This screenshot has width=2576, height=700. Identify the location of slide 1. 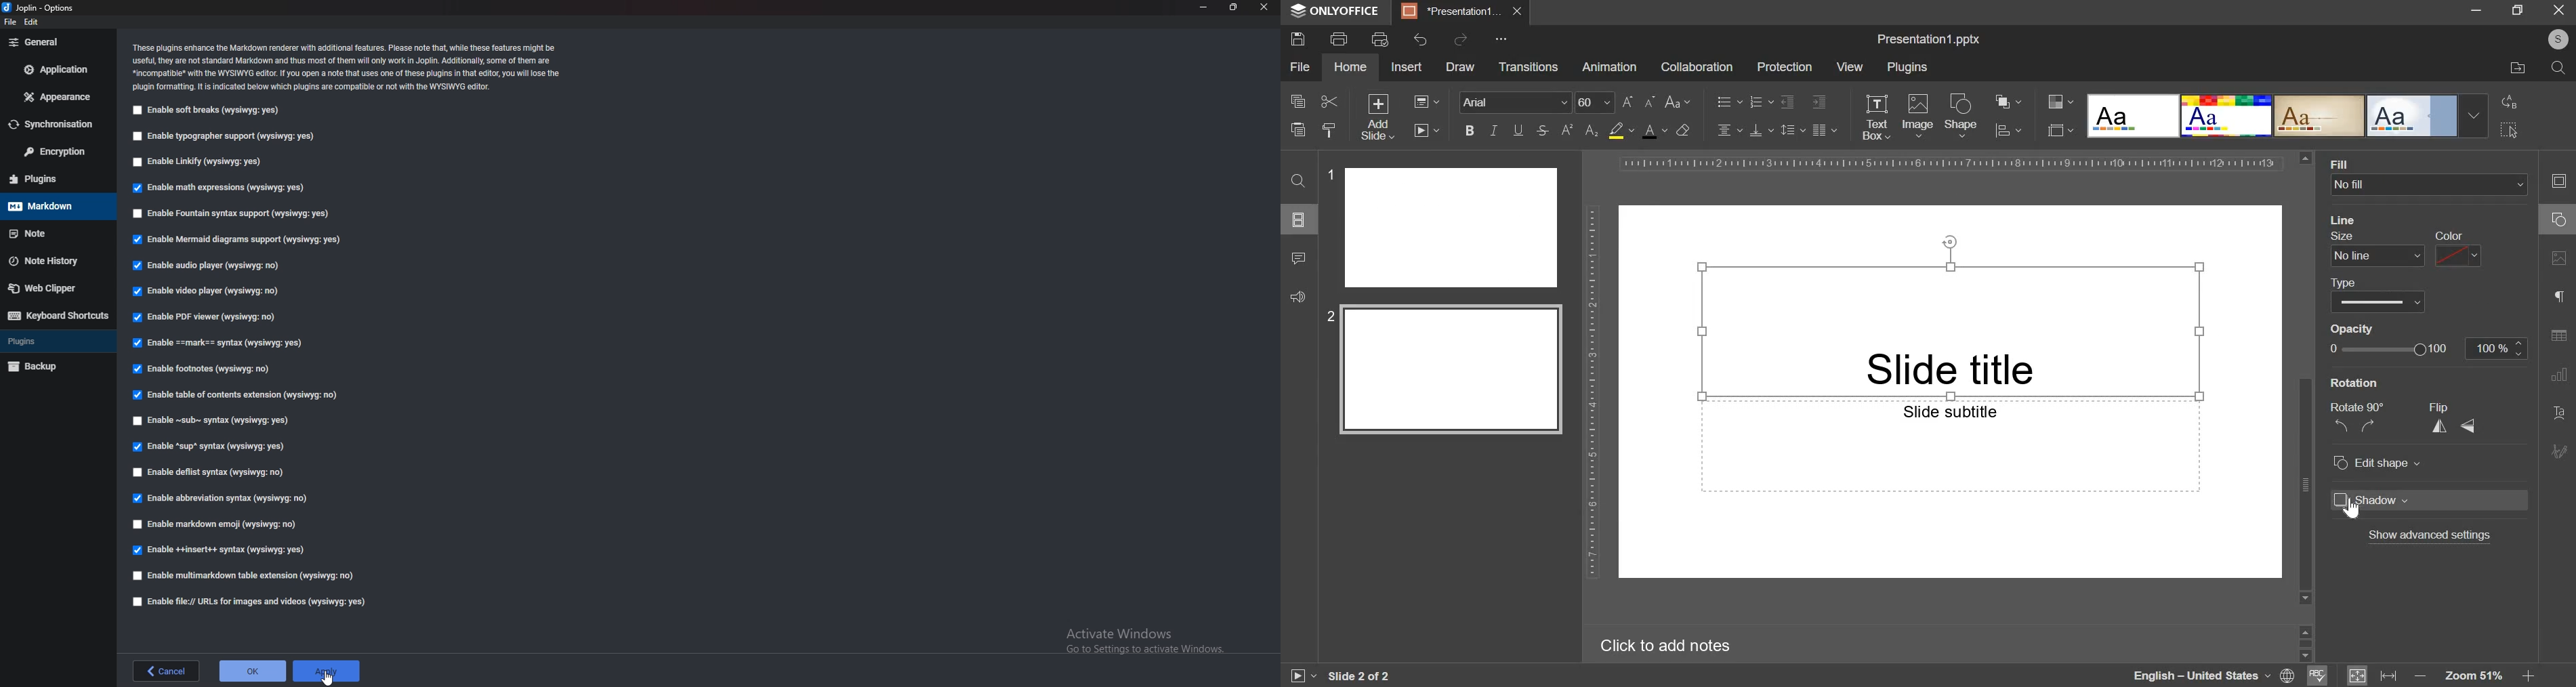
(1445, 227).